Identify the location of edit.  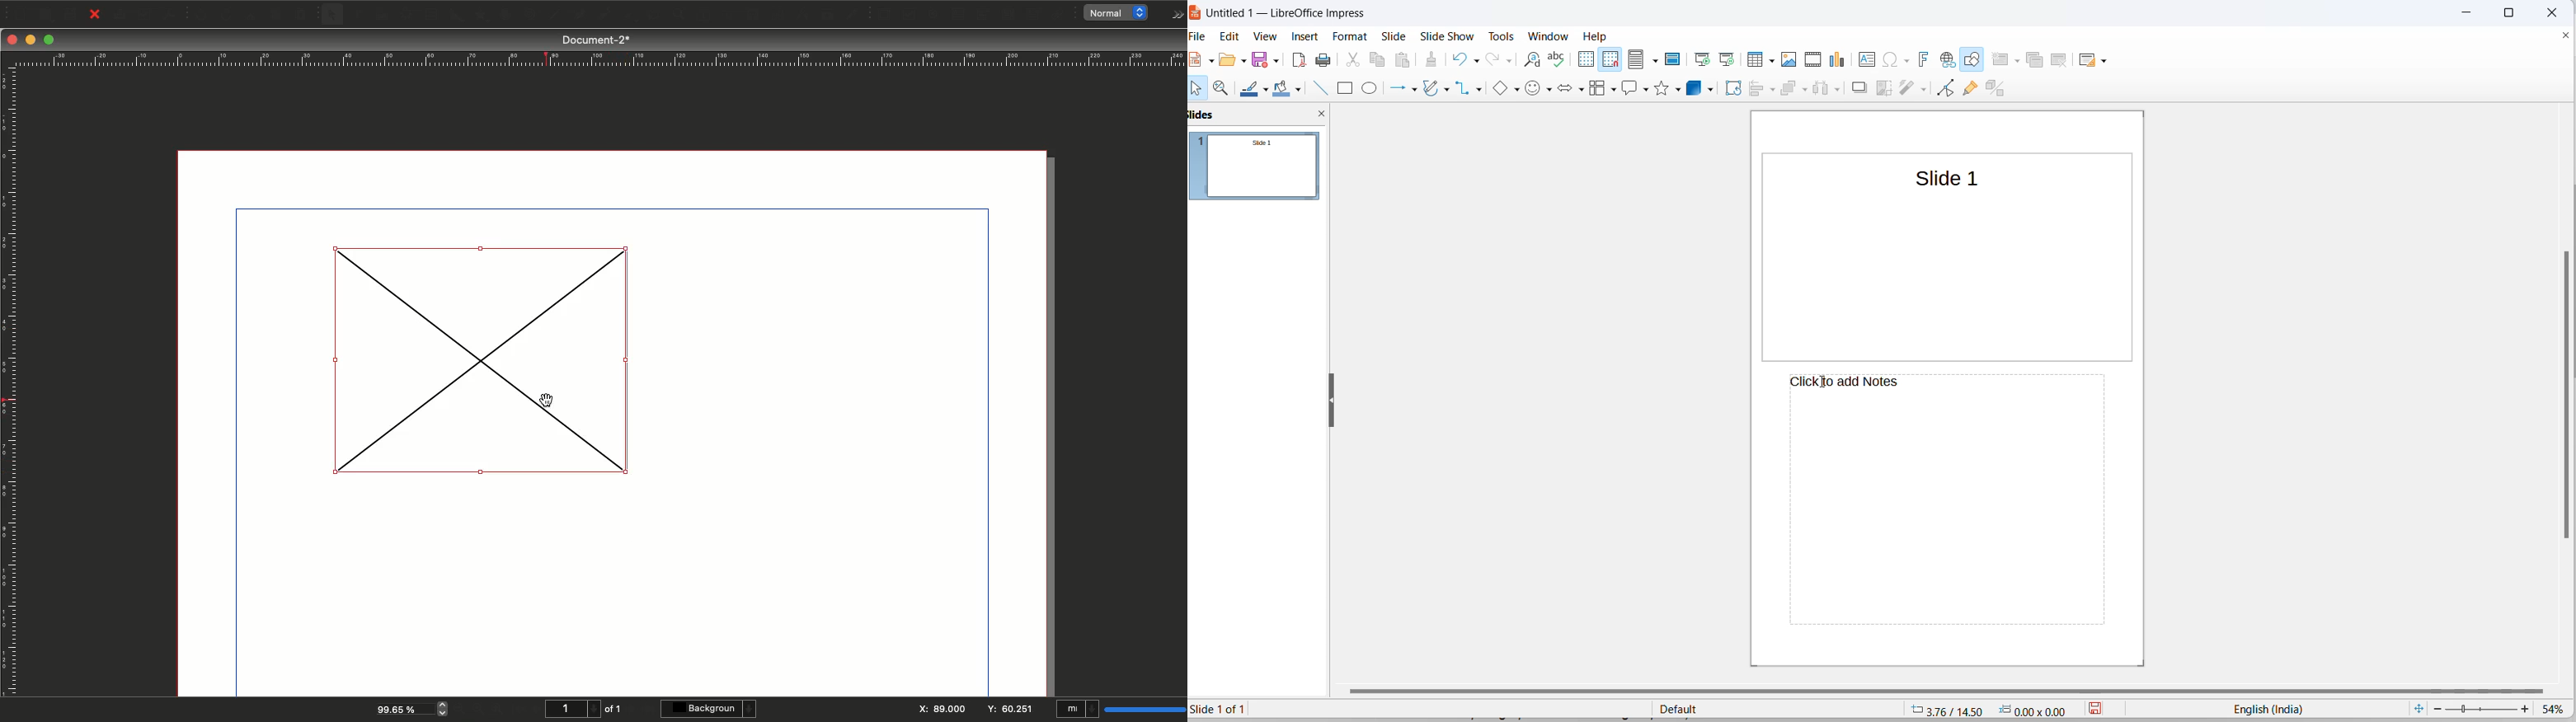
(1232, 36).